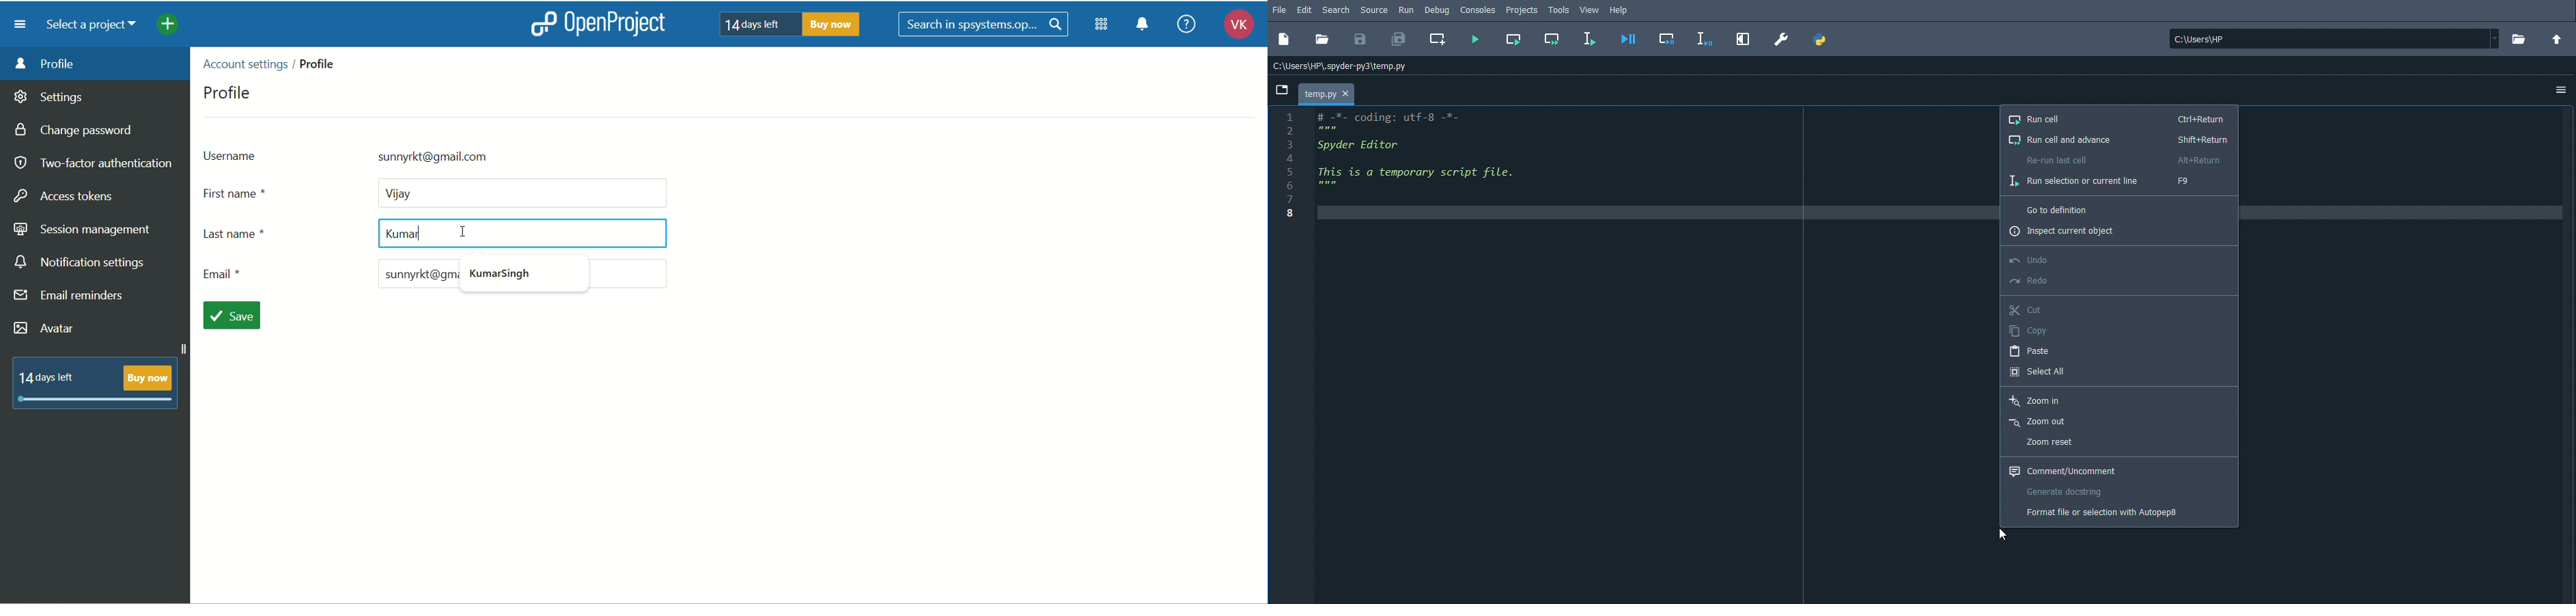  What do you see at coordinates (1440, 10) in the screenshot?
I see `Debug` at bounding box center [1440, 10].